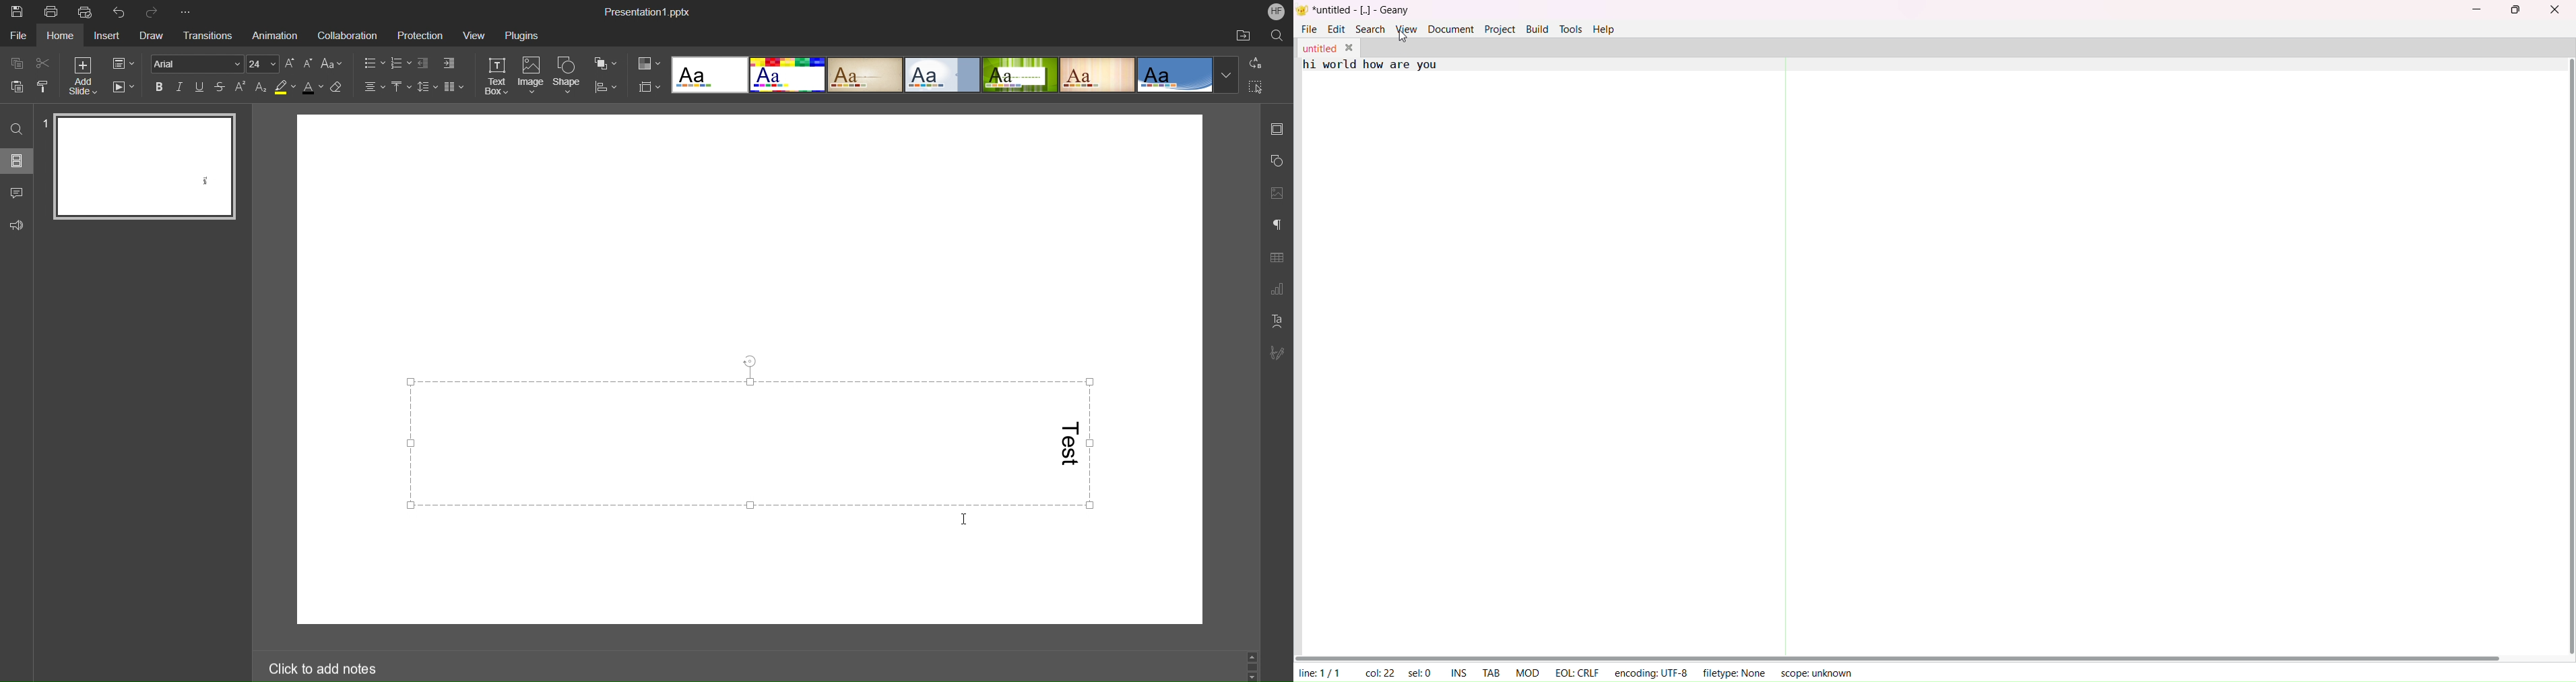 The height and width of the screenshot is (700, 2576). Describe the element at coordinates (138, 164) in the screenshot. I see `Slide 1` at that location.